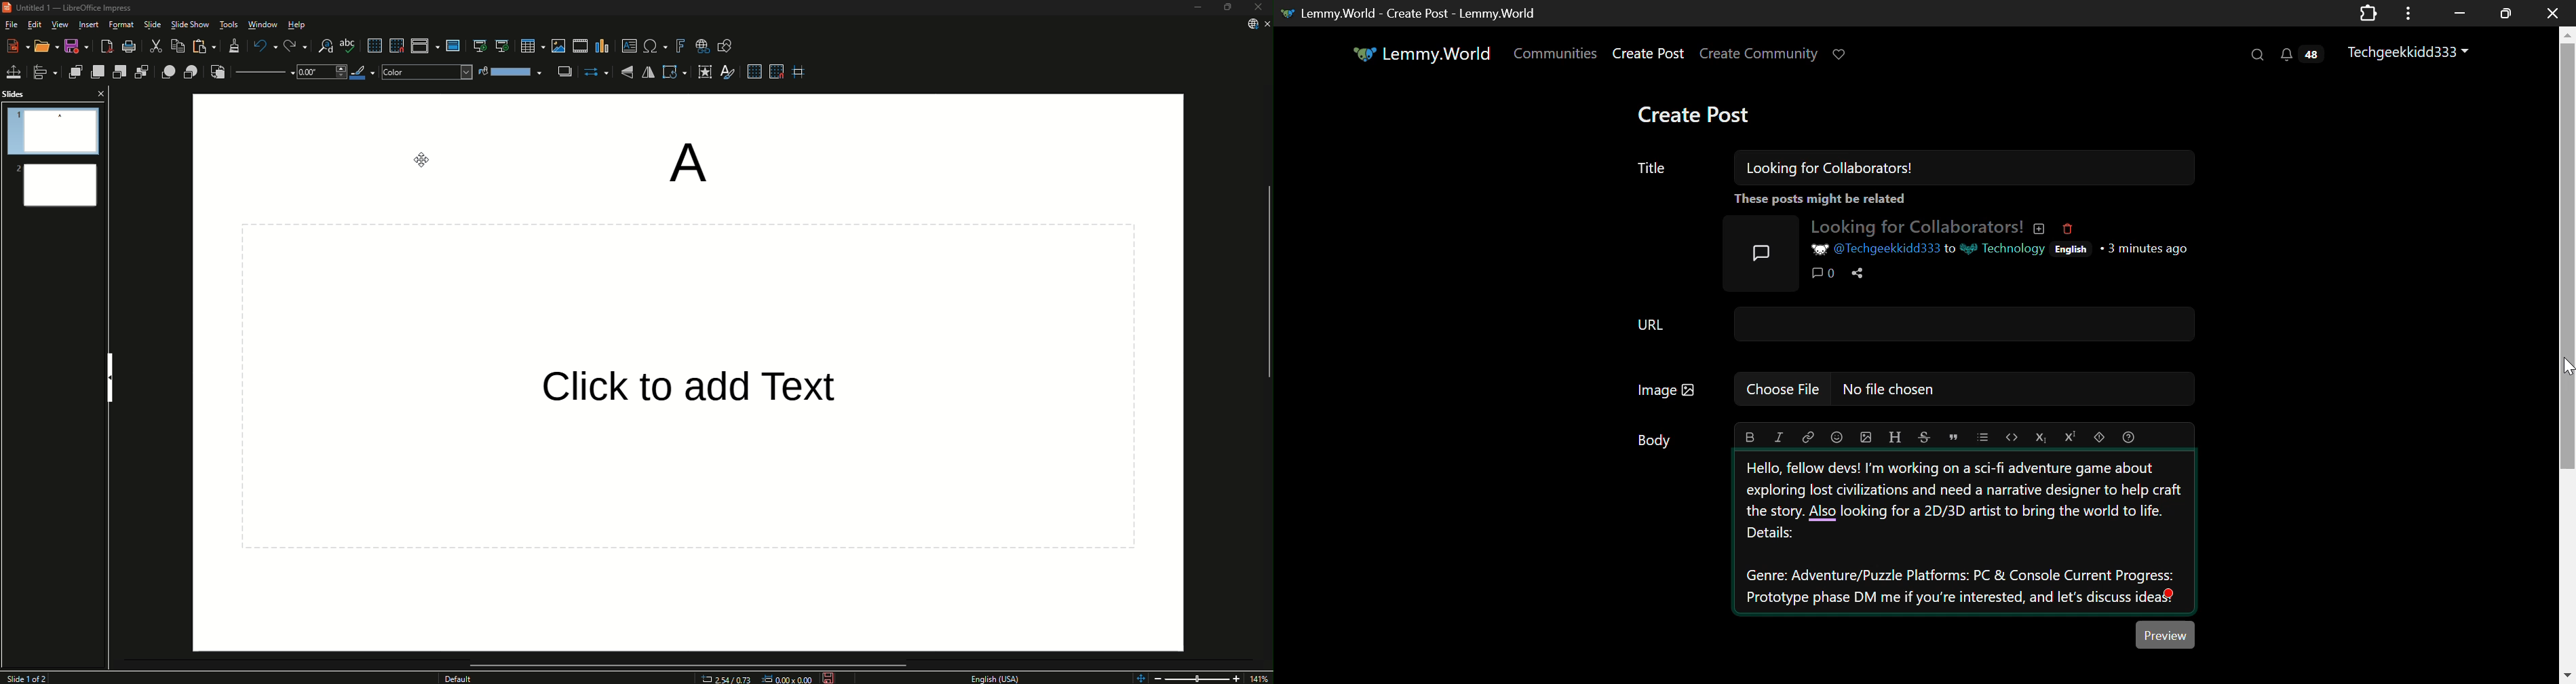  What do you see at coordinates (15, 70) in the screenshot?
I see `Position and Size` at bounding box center [15, 70].